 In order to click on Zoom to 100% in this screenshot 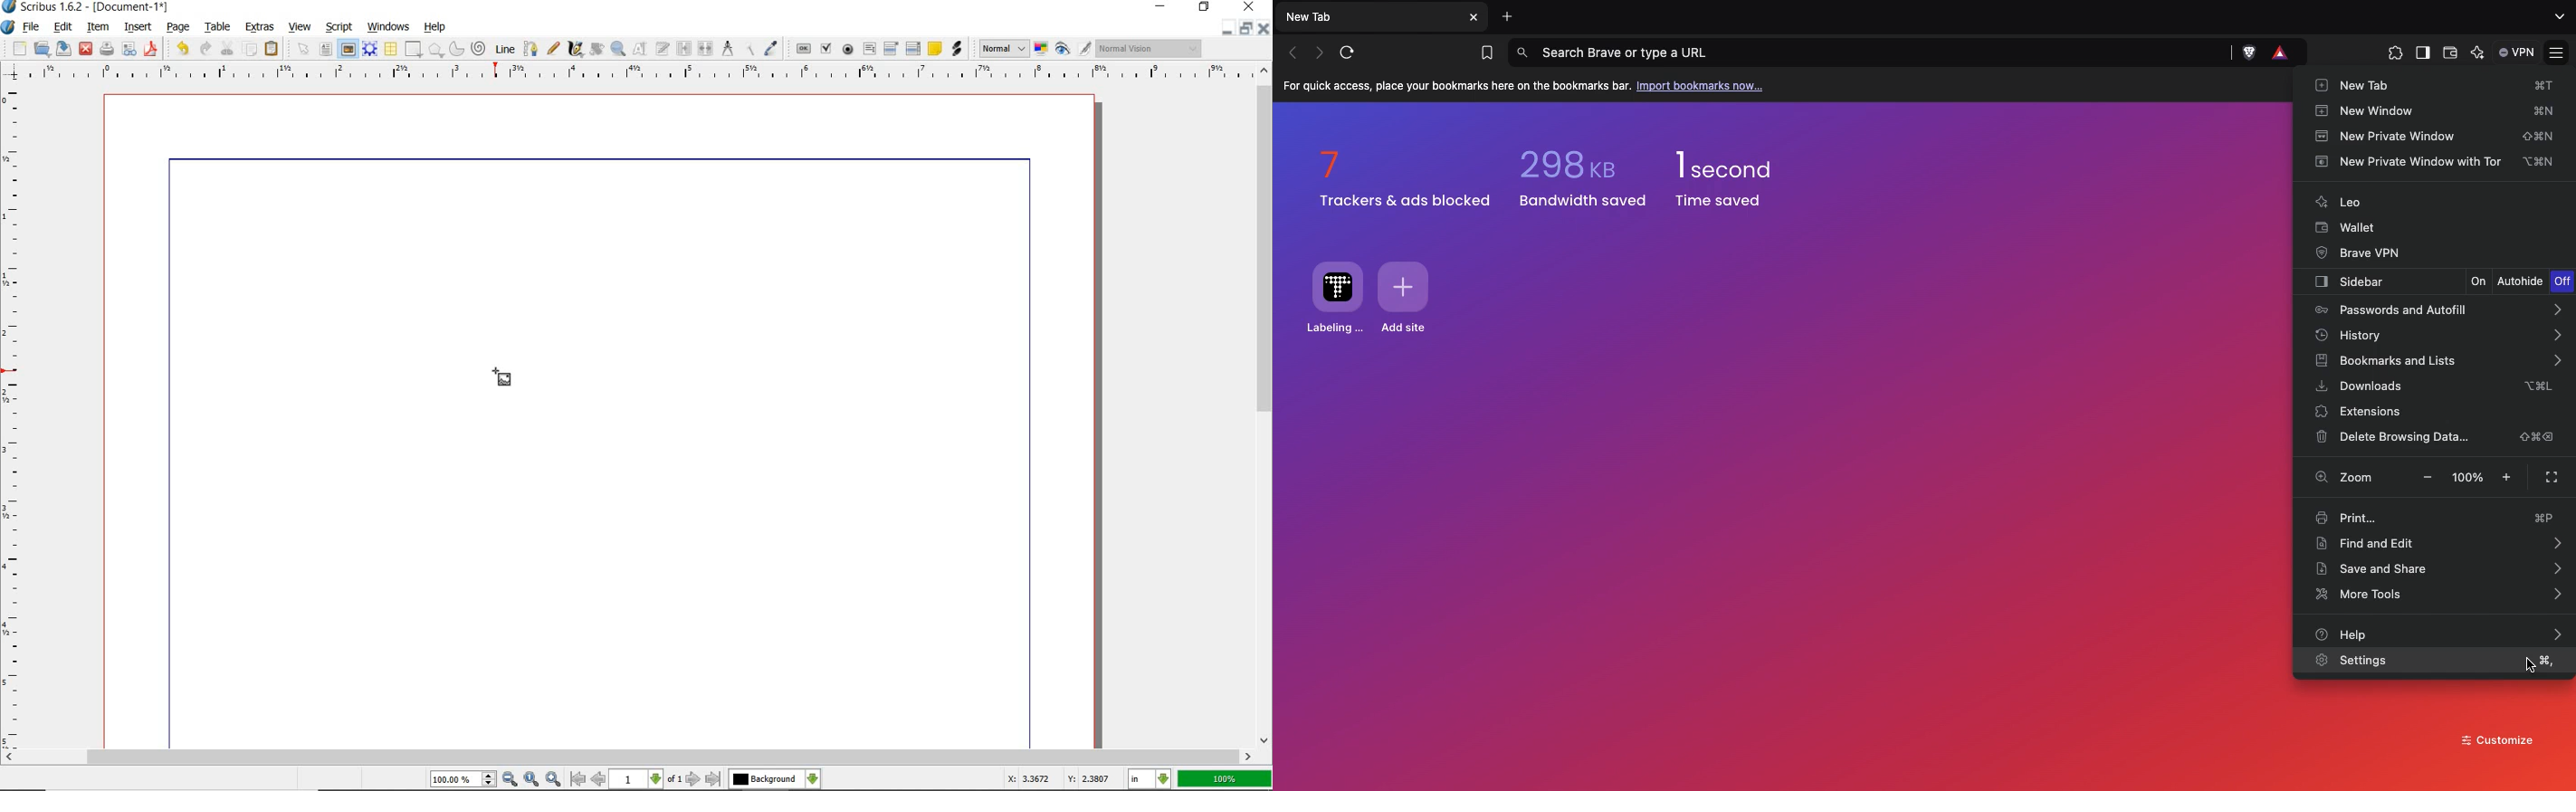, I will do `click(532, 779)`.